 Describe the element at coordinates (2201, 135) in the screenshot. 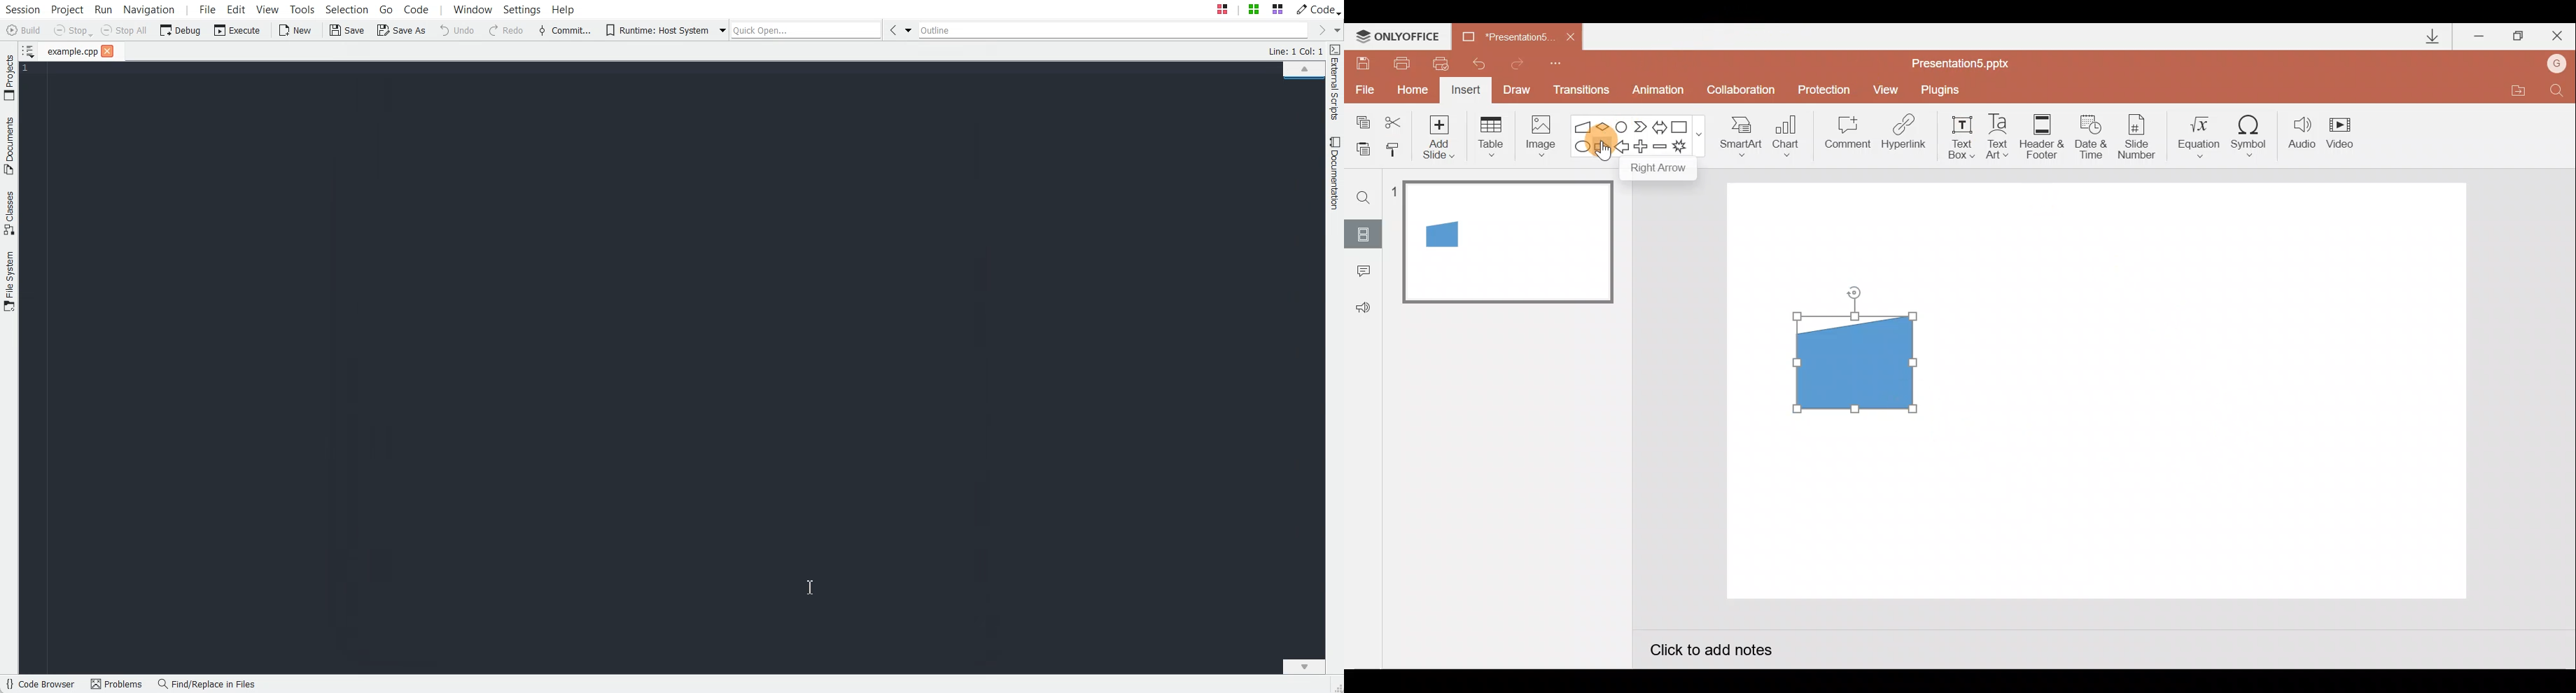

I see `Equation` at that location.